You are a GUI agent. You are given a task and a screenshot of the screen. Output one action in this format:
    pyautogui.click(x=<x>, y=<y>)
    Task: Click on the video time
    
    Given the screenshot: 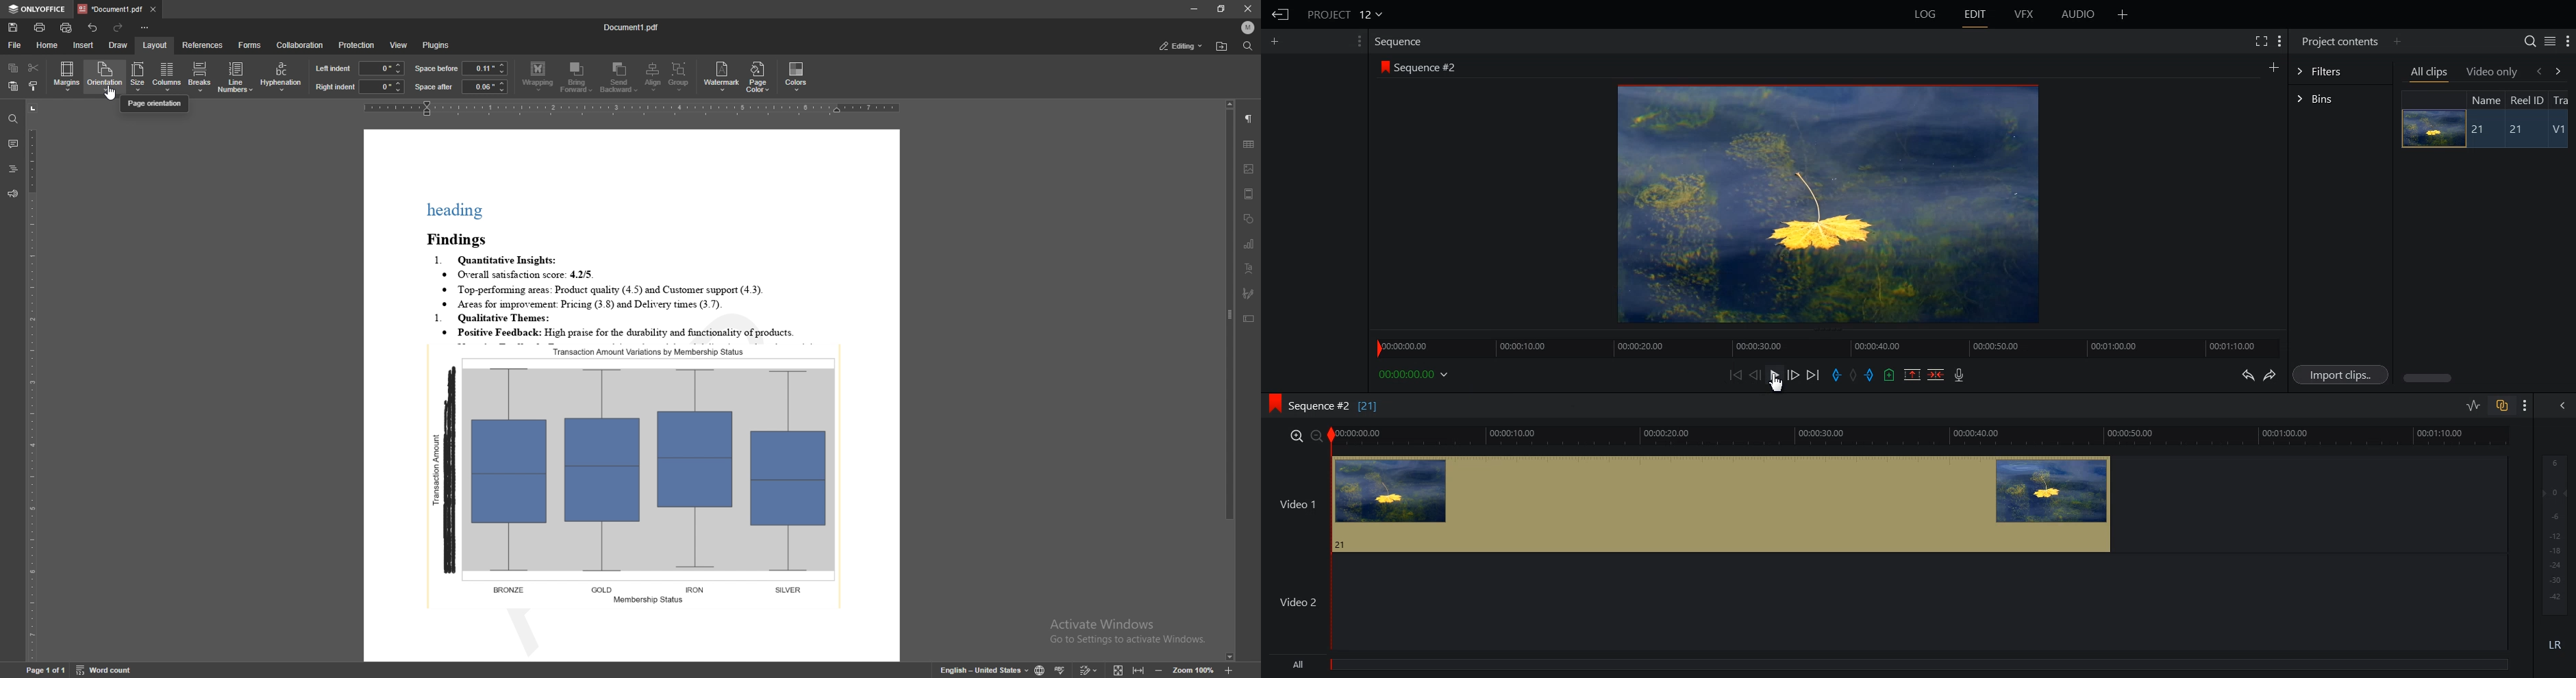 What is the action you would take?
    pyautogui.click(x=1923, y=434)
    